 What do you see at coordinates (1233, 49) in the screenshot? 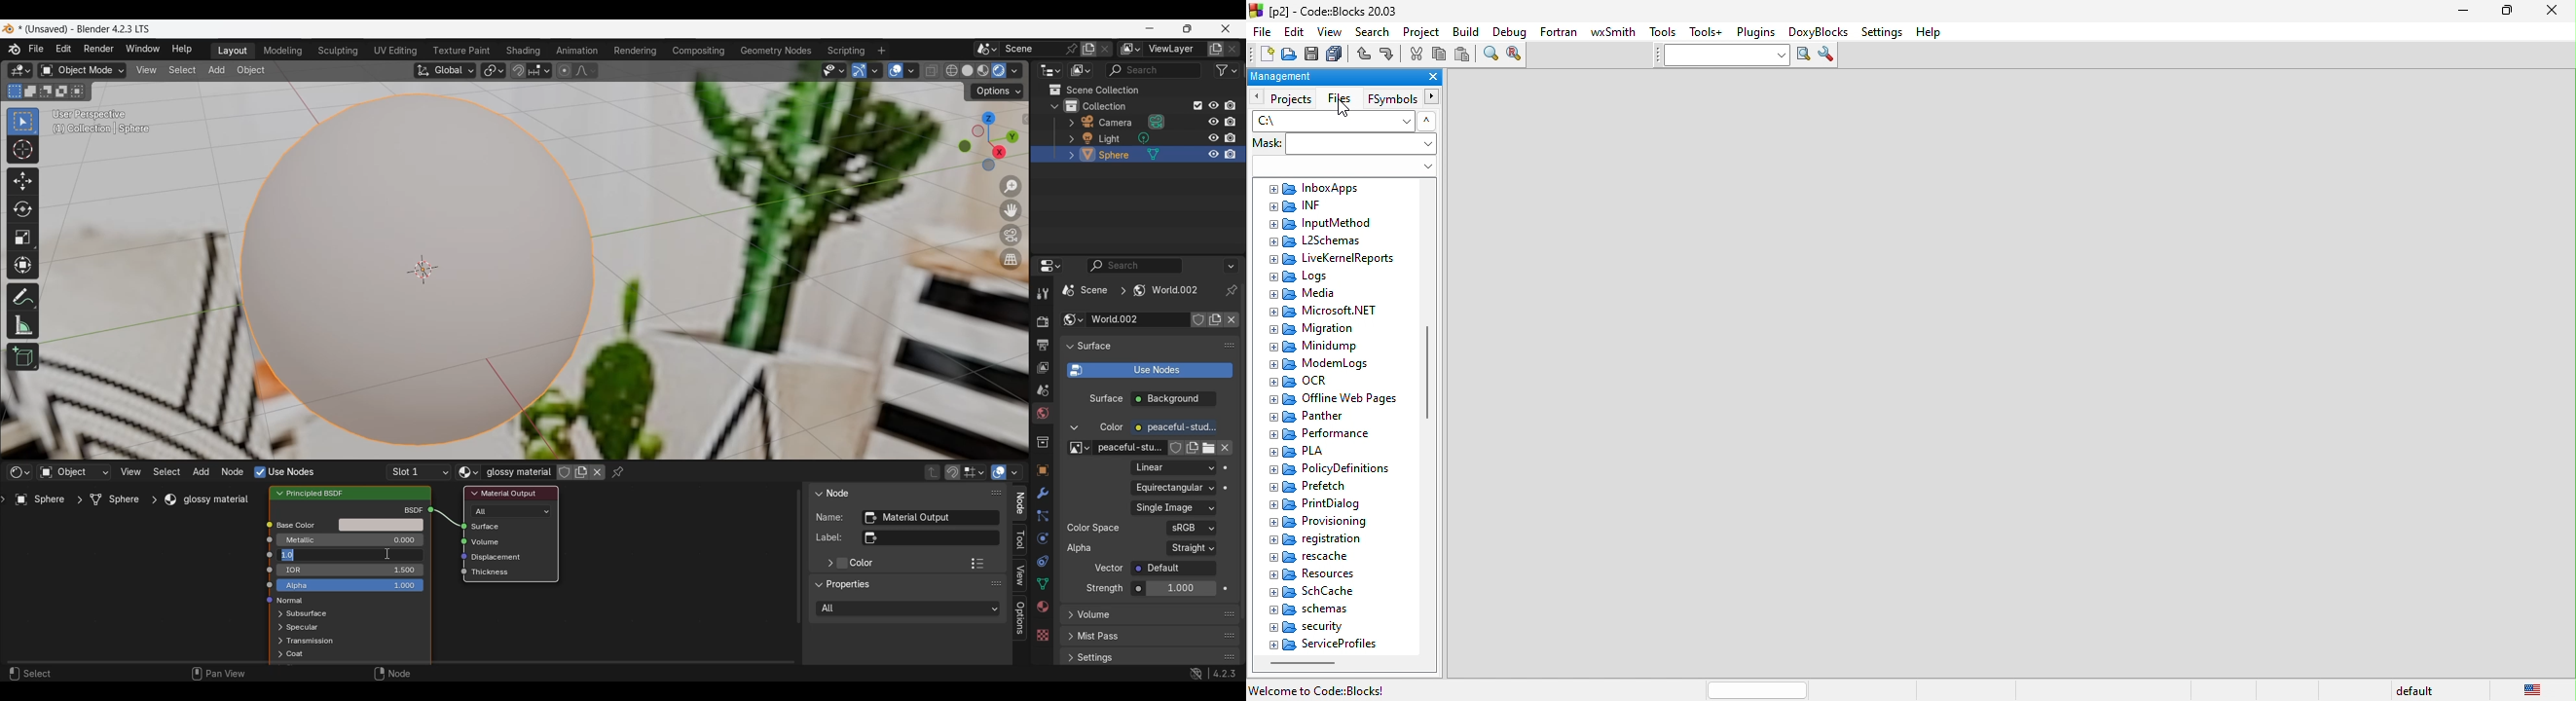
I see `Remove new layer` at bounding box center [1233, 49].